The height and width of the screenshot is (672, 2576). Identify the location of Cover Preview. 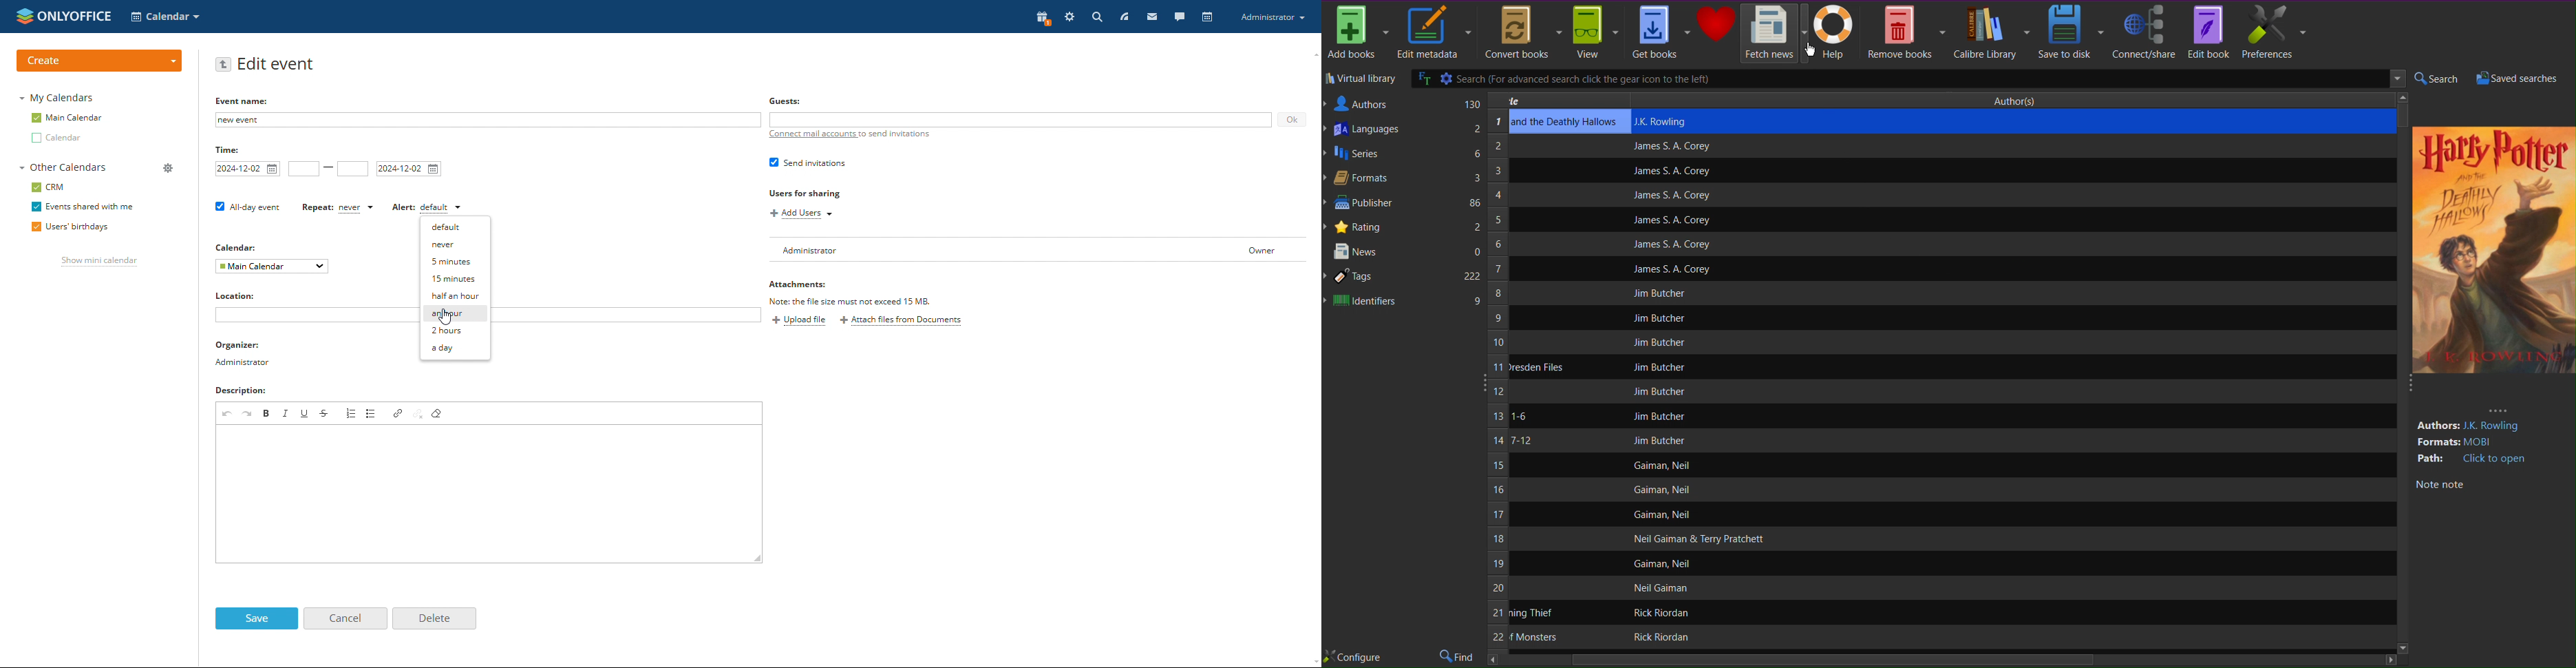
(2494, 275).